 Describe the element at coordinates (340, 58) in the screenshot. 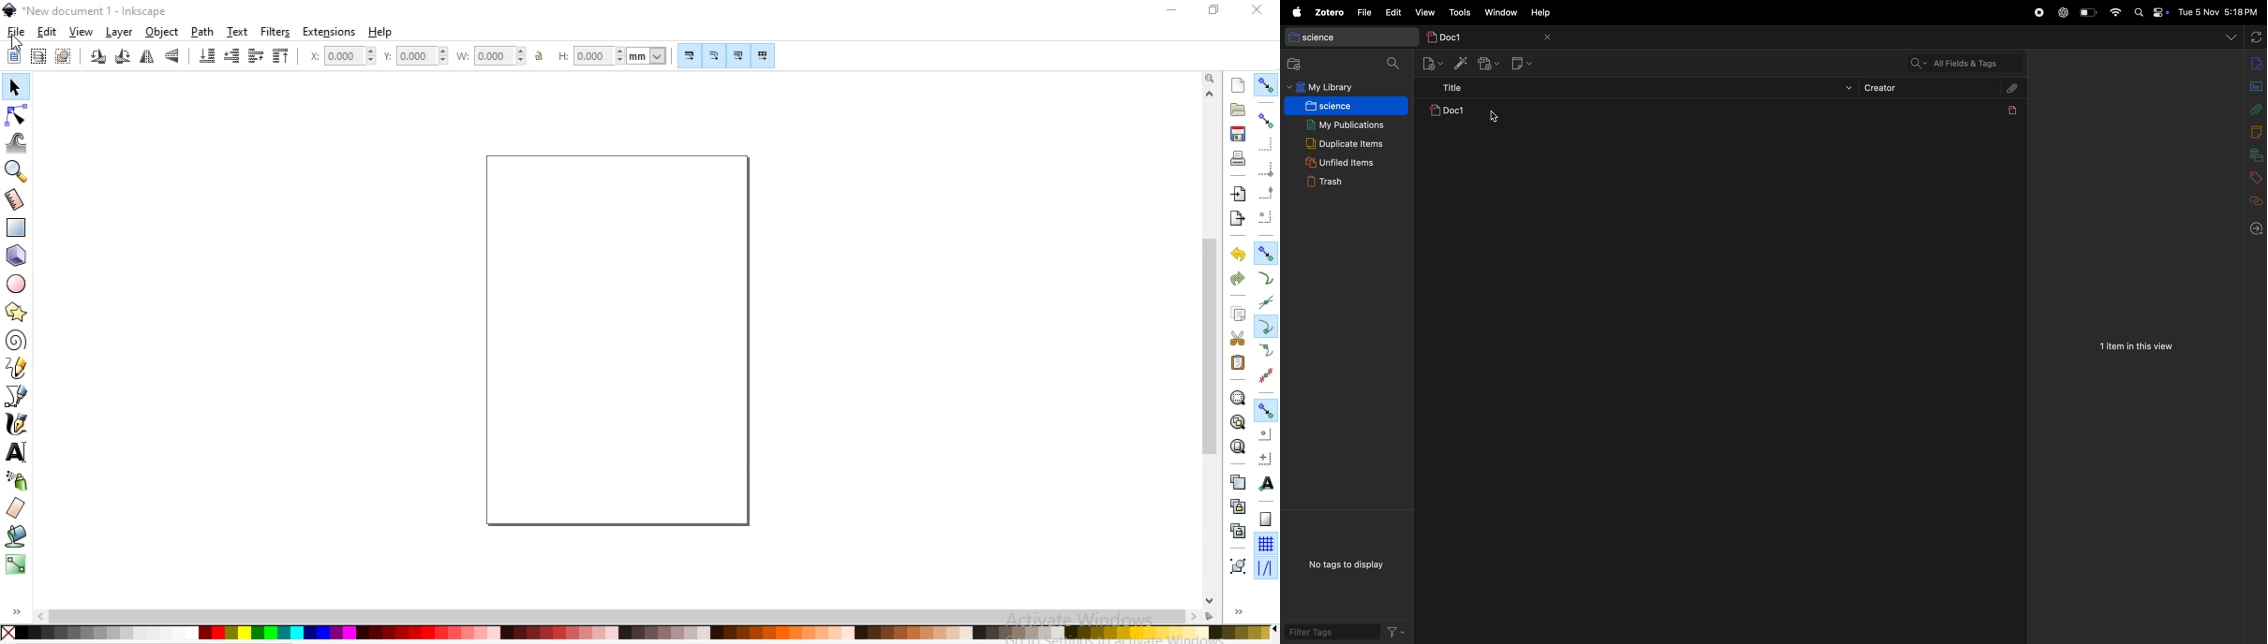

I see `horizontal coordinate of selection` at that location.